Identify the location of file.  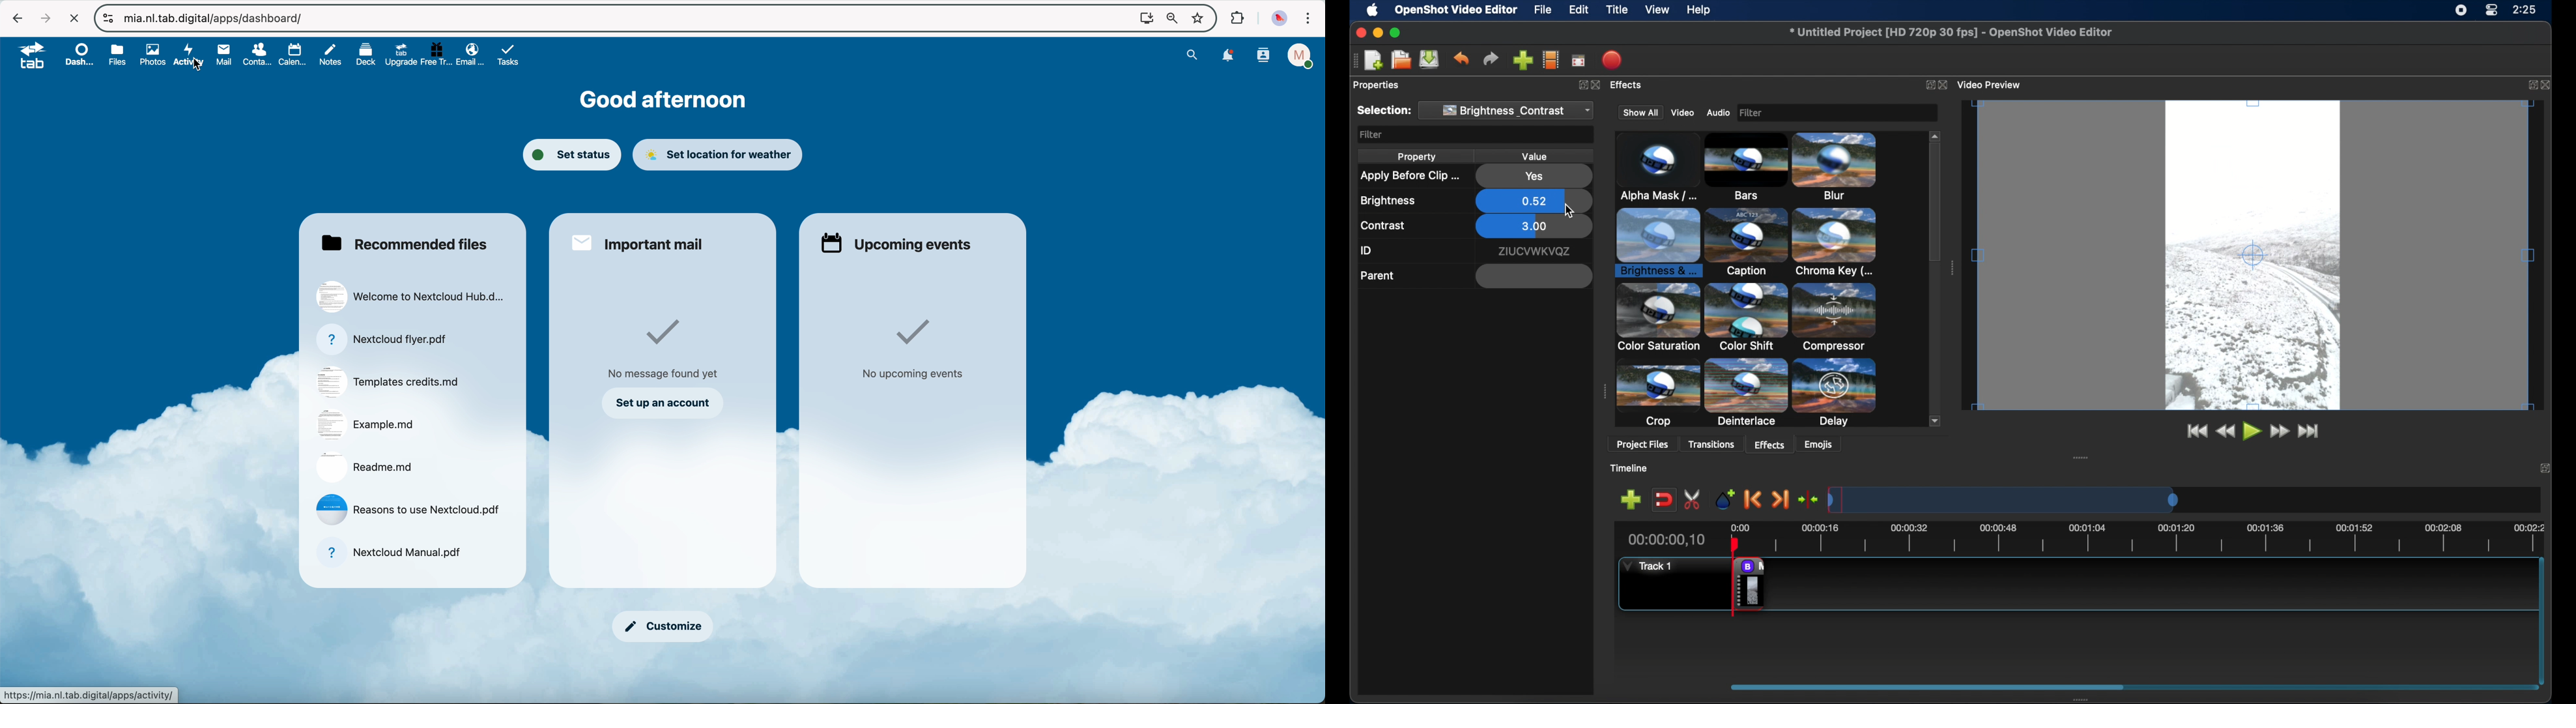
(391, 382).